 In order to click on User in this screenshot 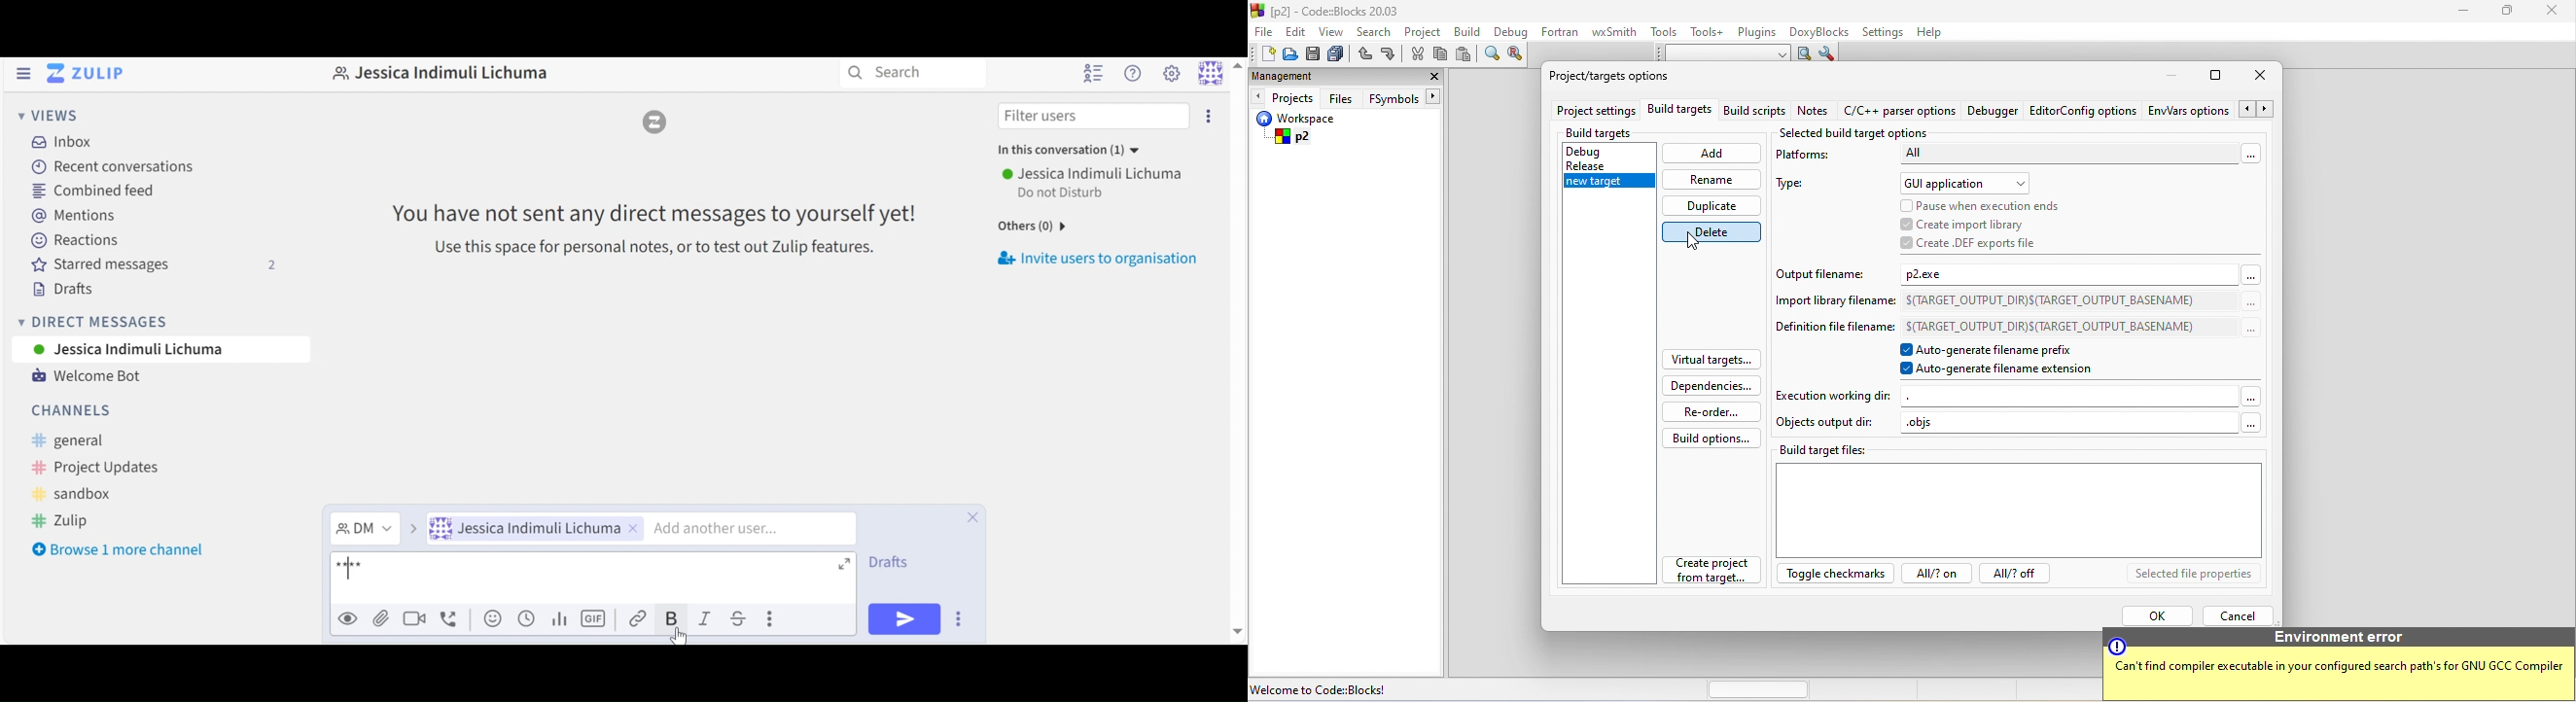, I will do `click(534, 528)`.